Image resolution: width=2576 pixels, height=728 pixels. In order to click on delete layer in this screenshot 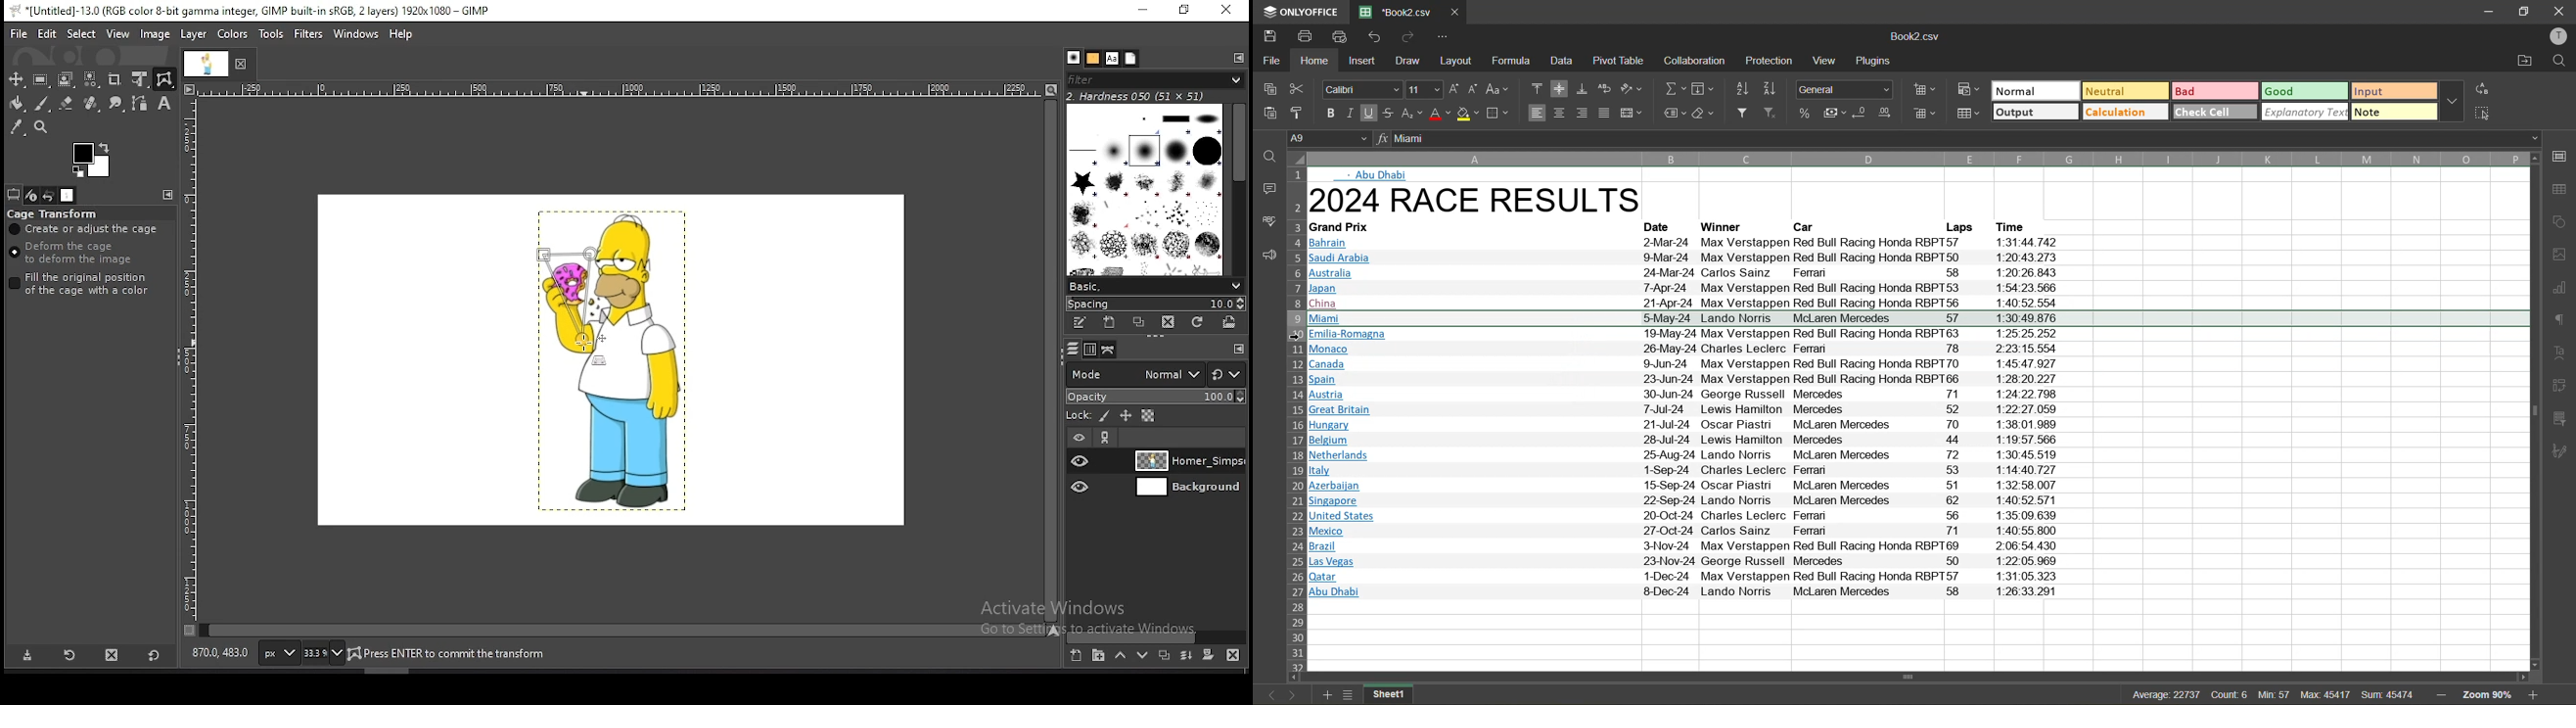, I will do `click(1230, 655)`.